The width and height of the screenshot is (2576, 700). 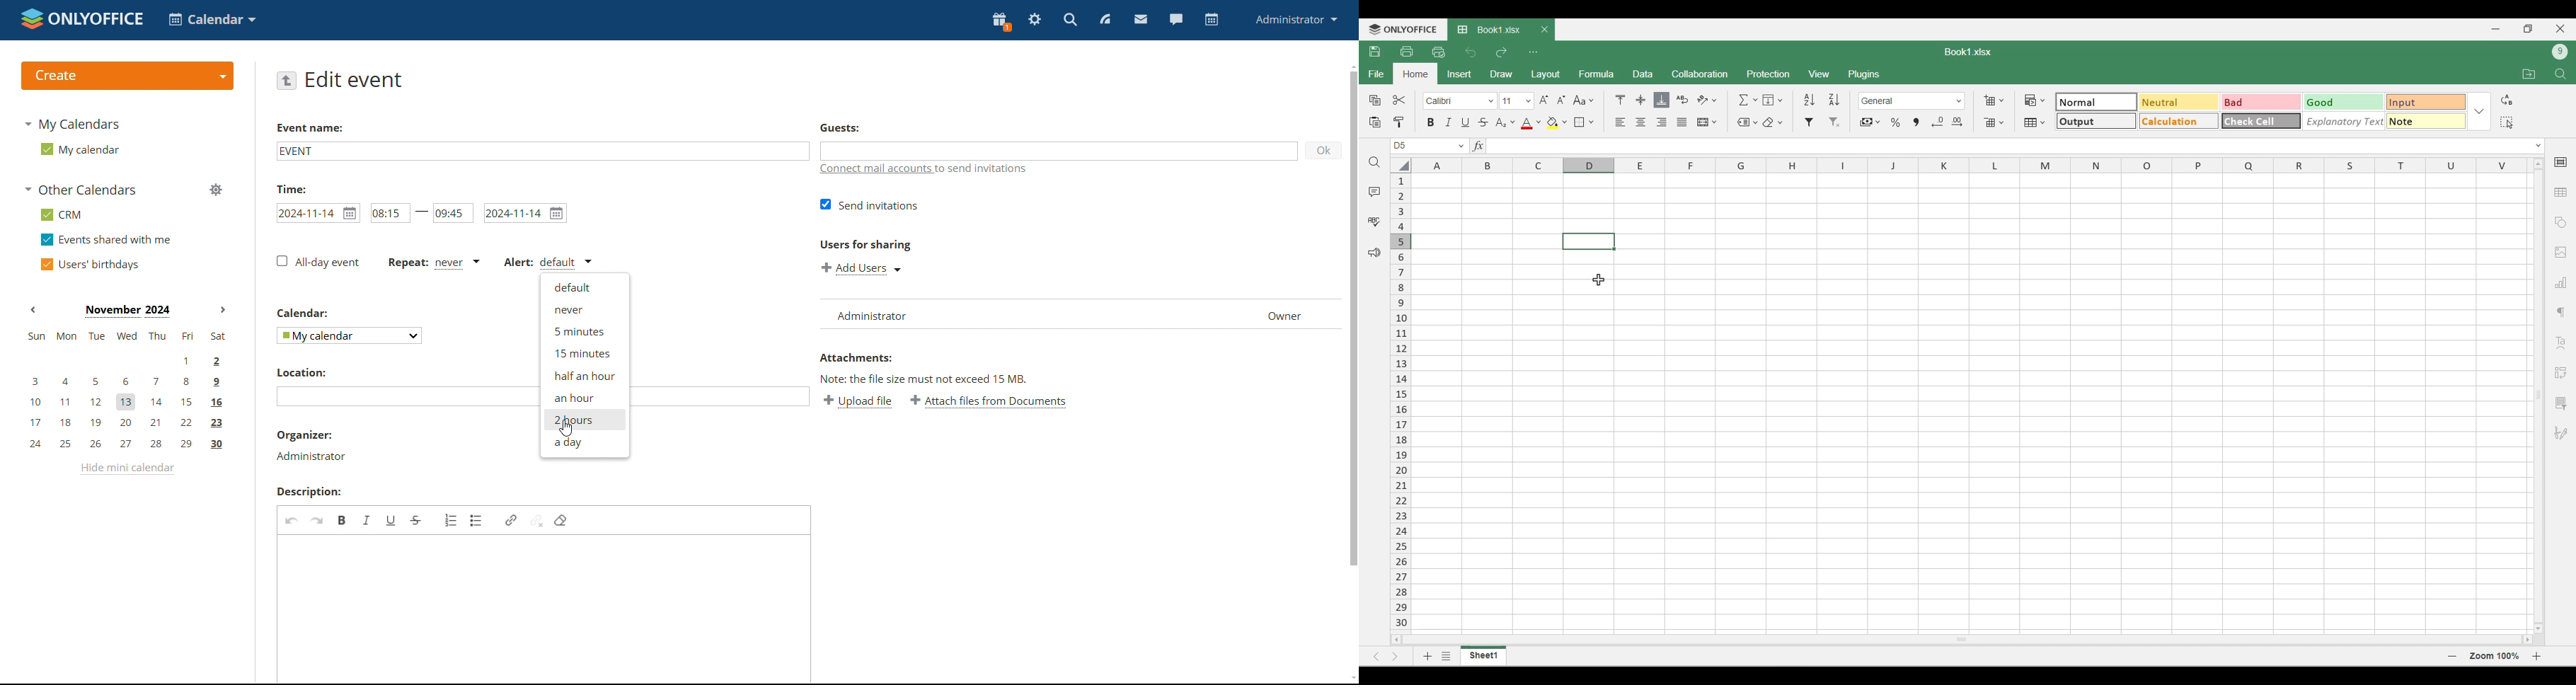 I want to click on Insert menu, so click(x=1460, y=74).